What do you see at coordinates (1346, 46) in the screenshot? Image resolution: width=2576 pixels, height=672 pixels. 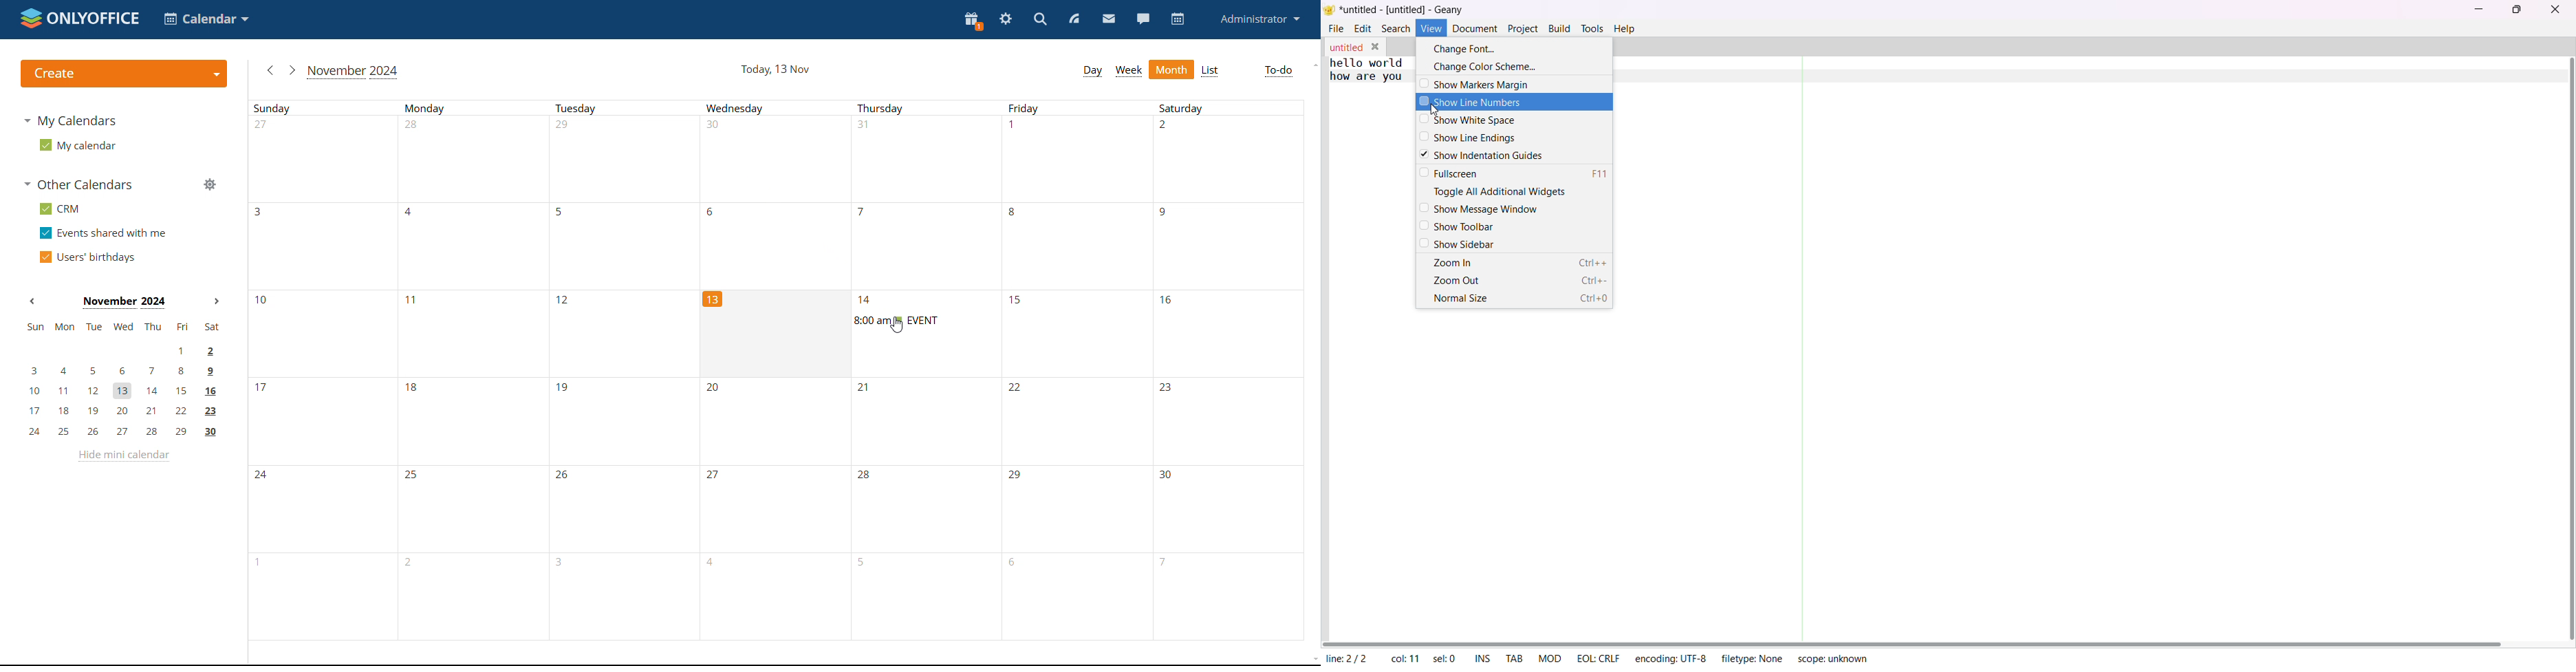 I see `tab name` at bounding box center [1346, 46].